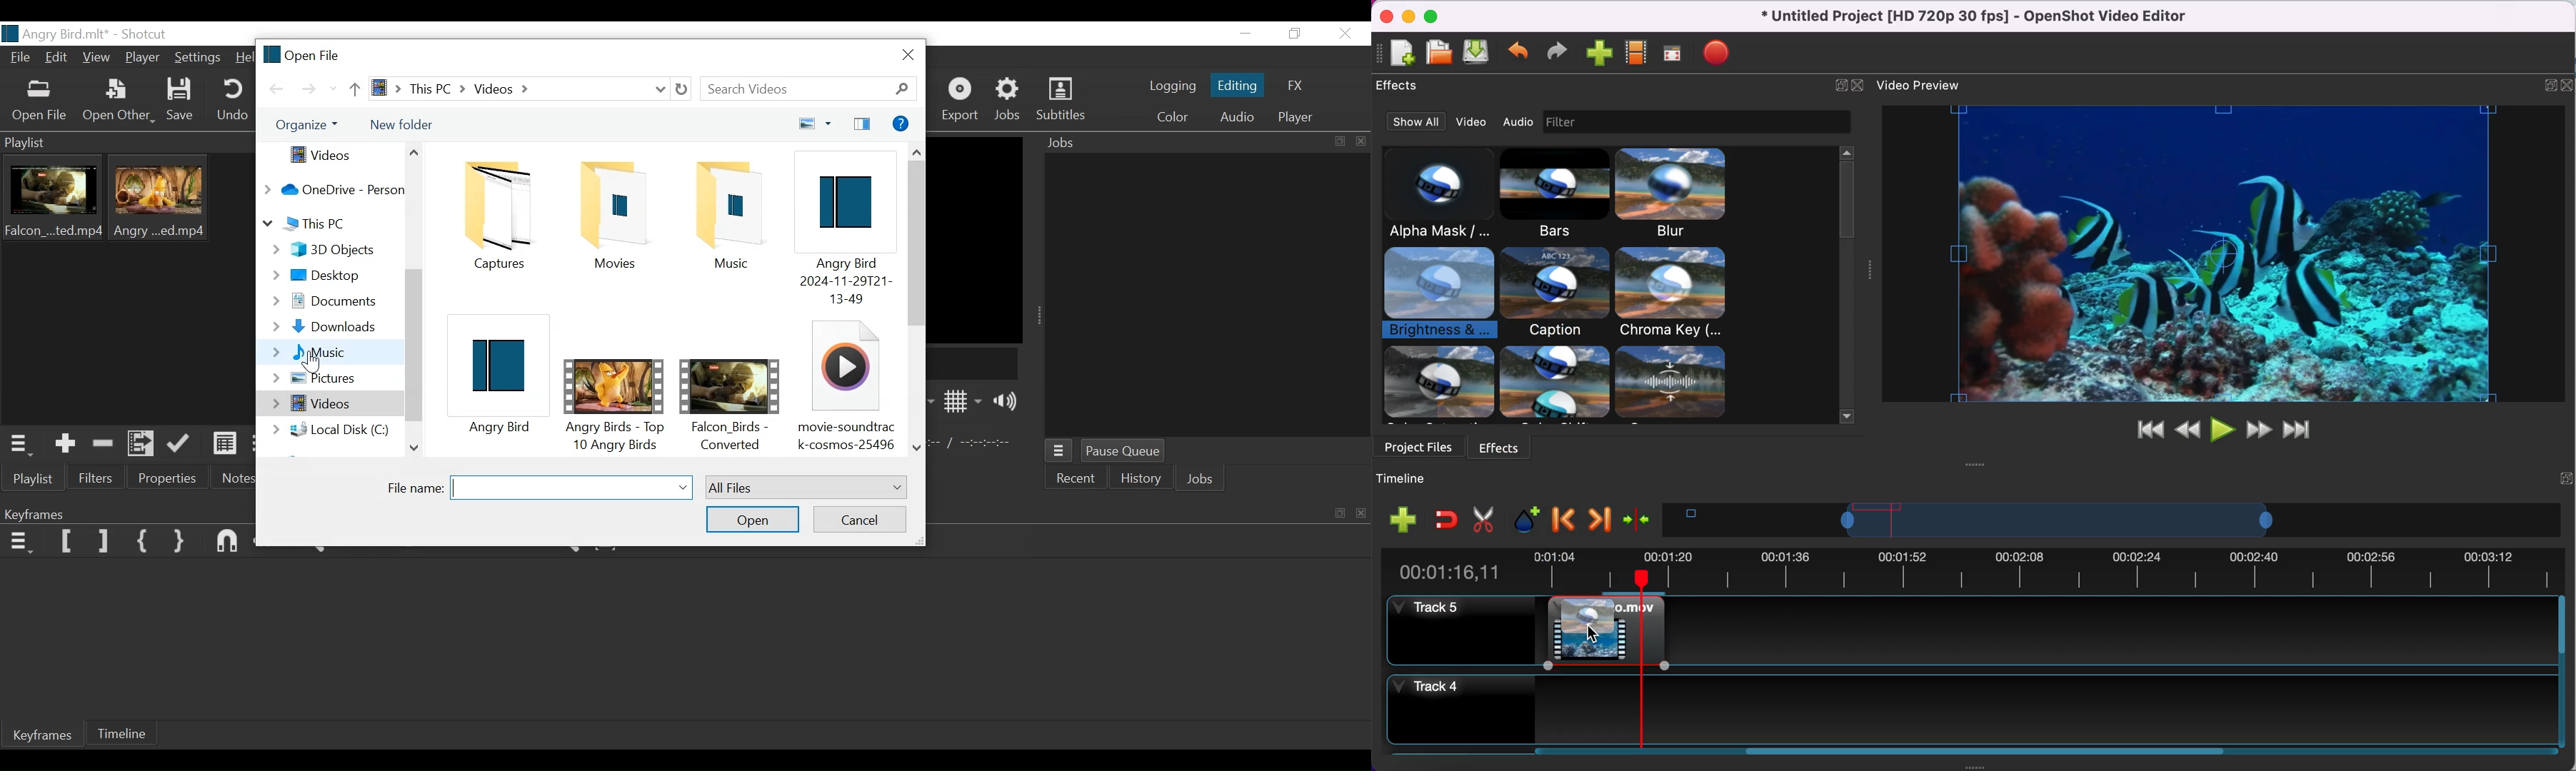 This screenshot has width=2576, height=784. What do you see at coordinates (905, 55) in the screenshot?
I see `Close` at bounding box center [905, 55].